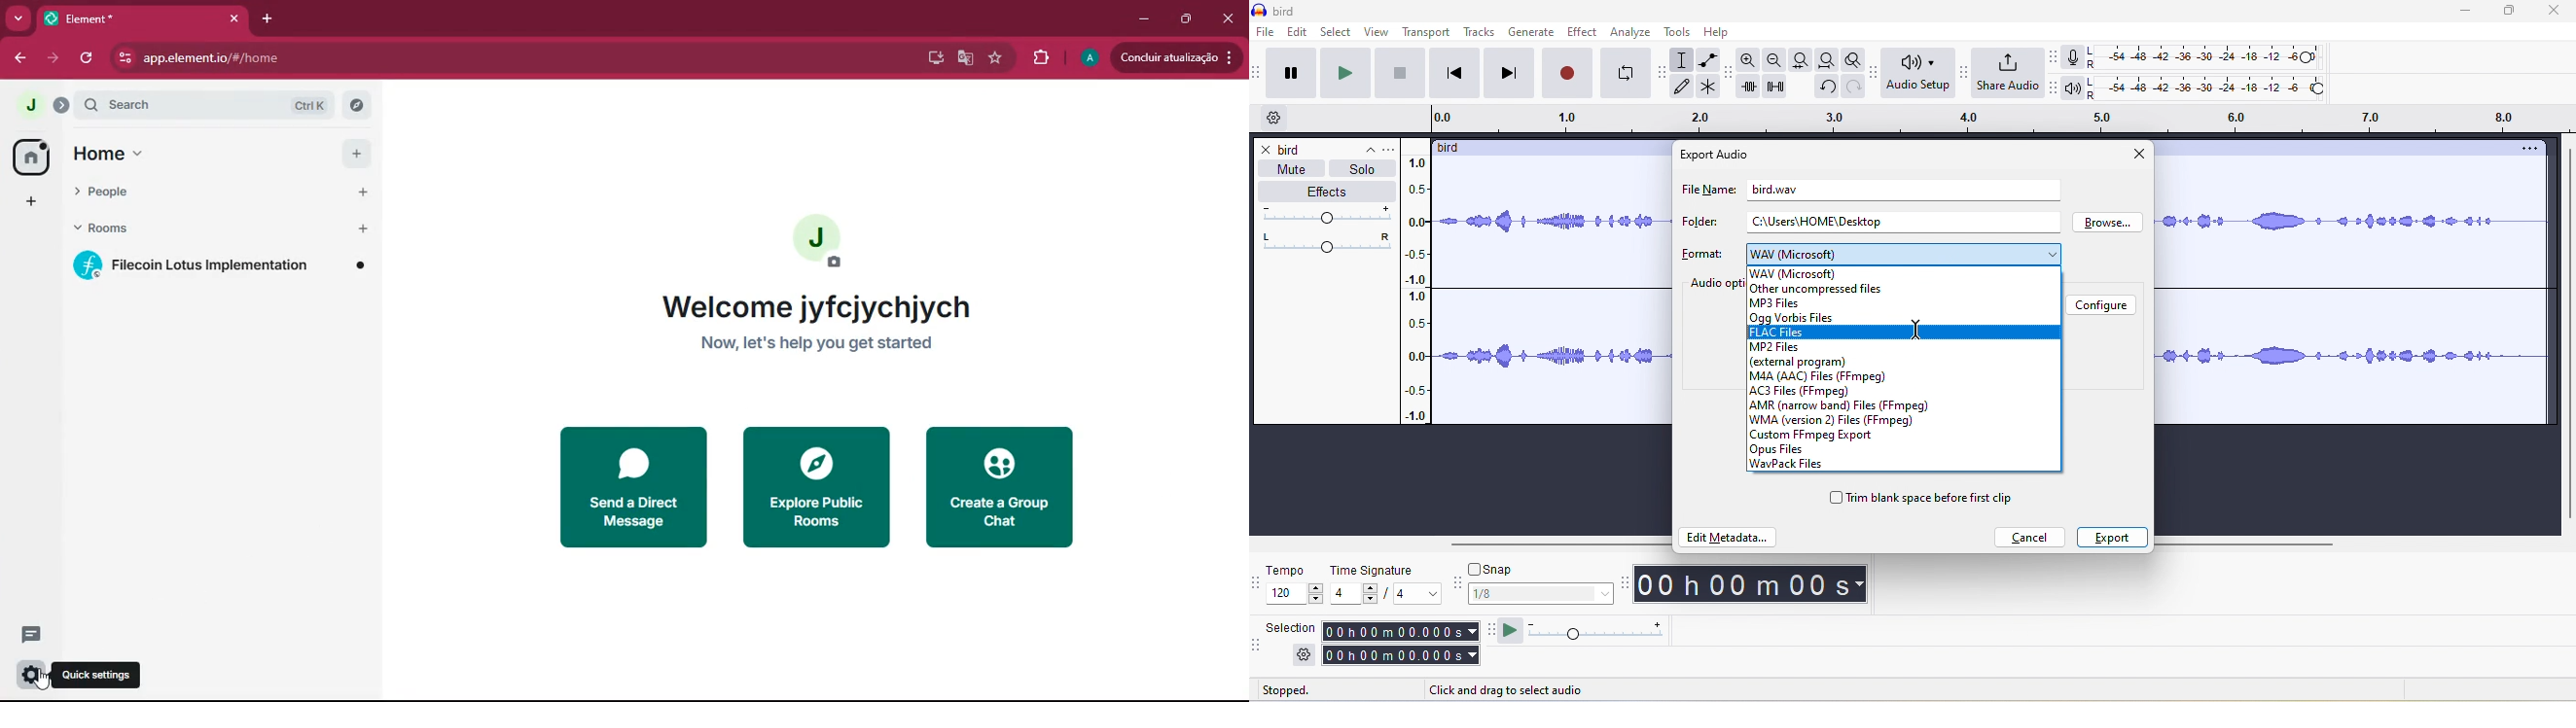 This screenshot has height=728, width=2576. Describe the element at coordinates (2053, 88) in the screenshot. I see `audacity playback meter toolbar` at that location.